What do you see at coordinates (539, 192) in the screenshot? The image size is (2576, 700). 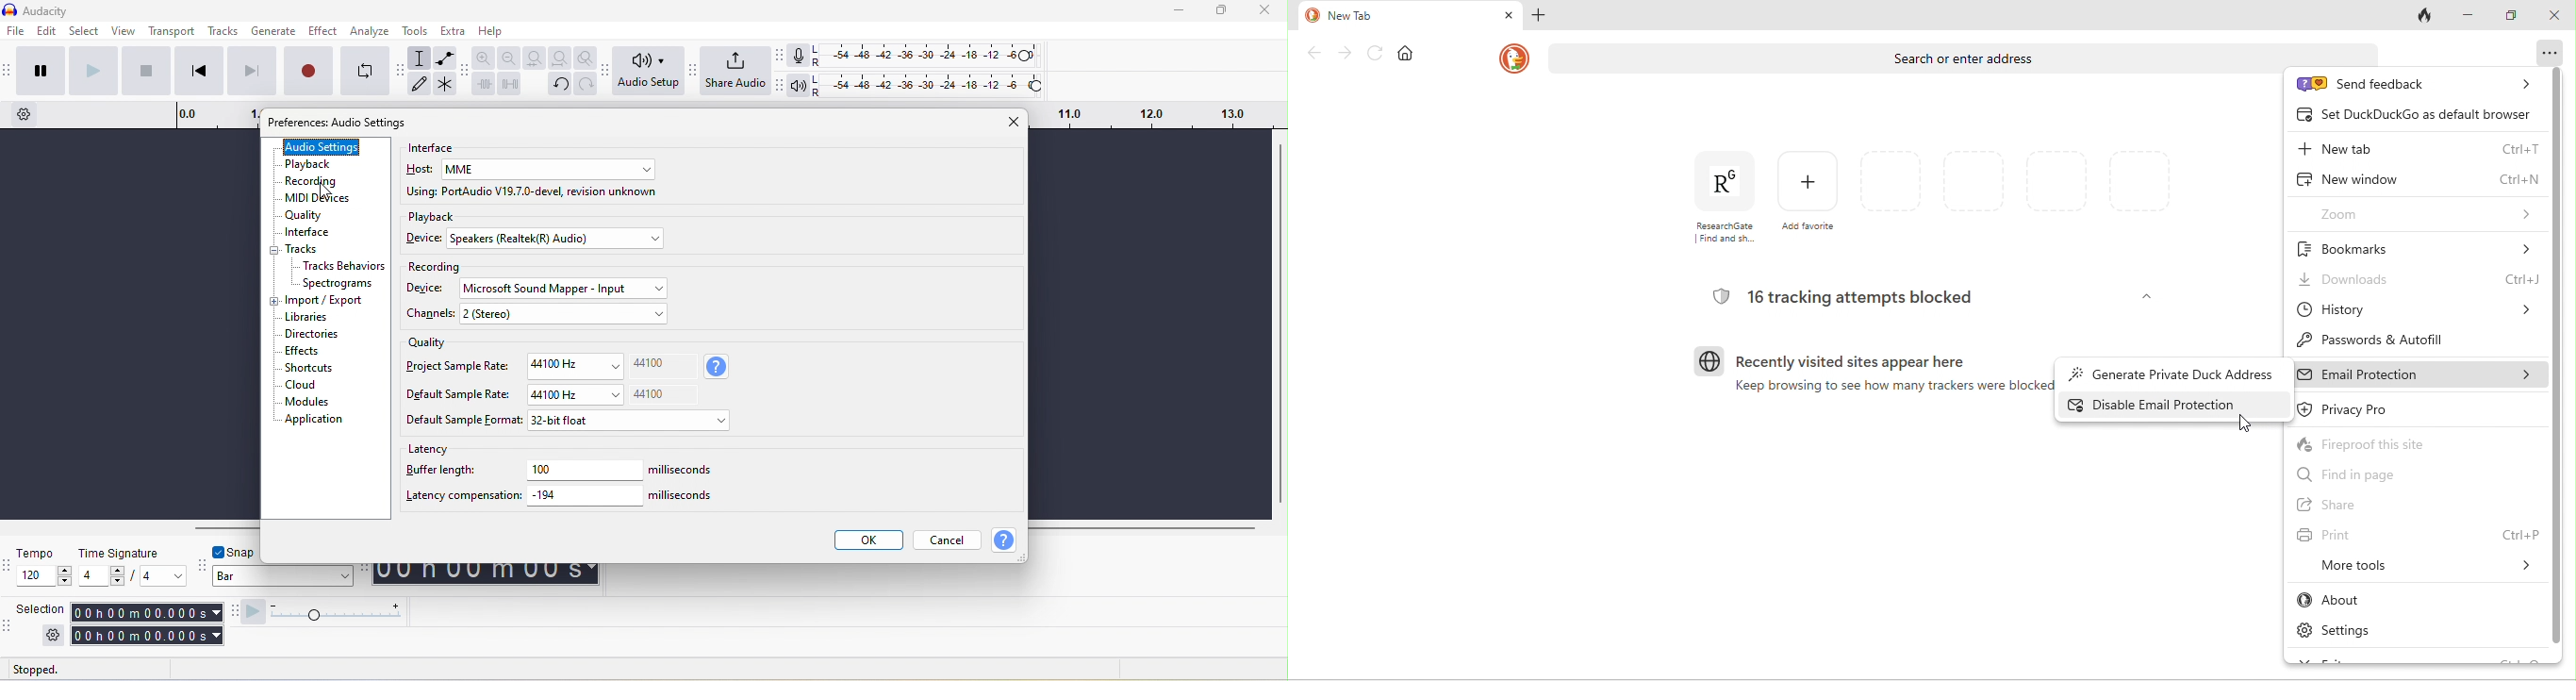 I see `using port audio v19.7.0 devel revision unknown` at bounding box center [539, 192].